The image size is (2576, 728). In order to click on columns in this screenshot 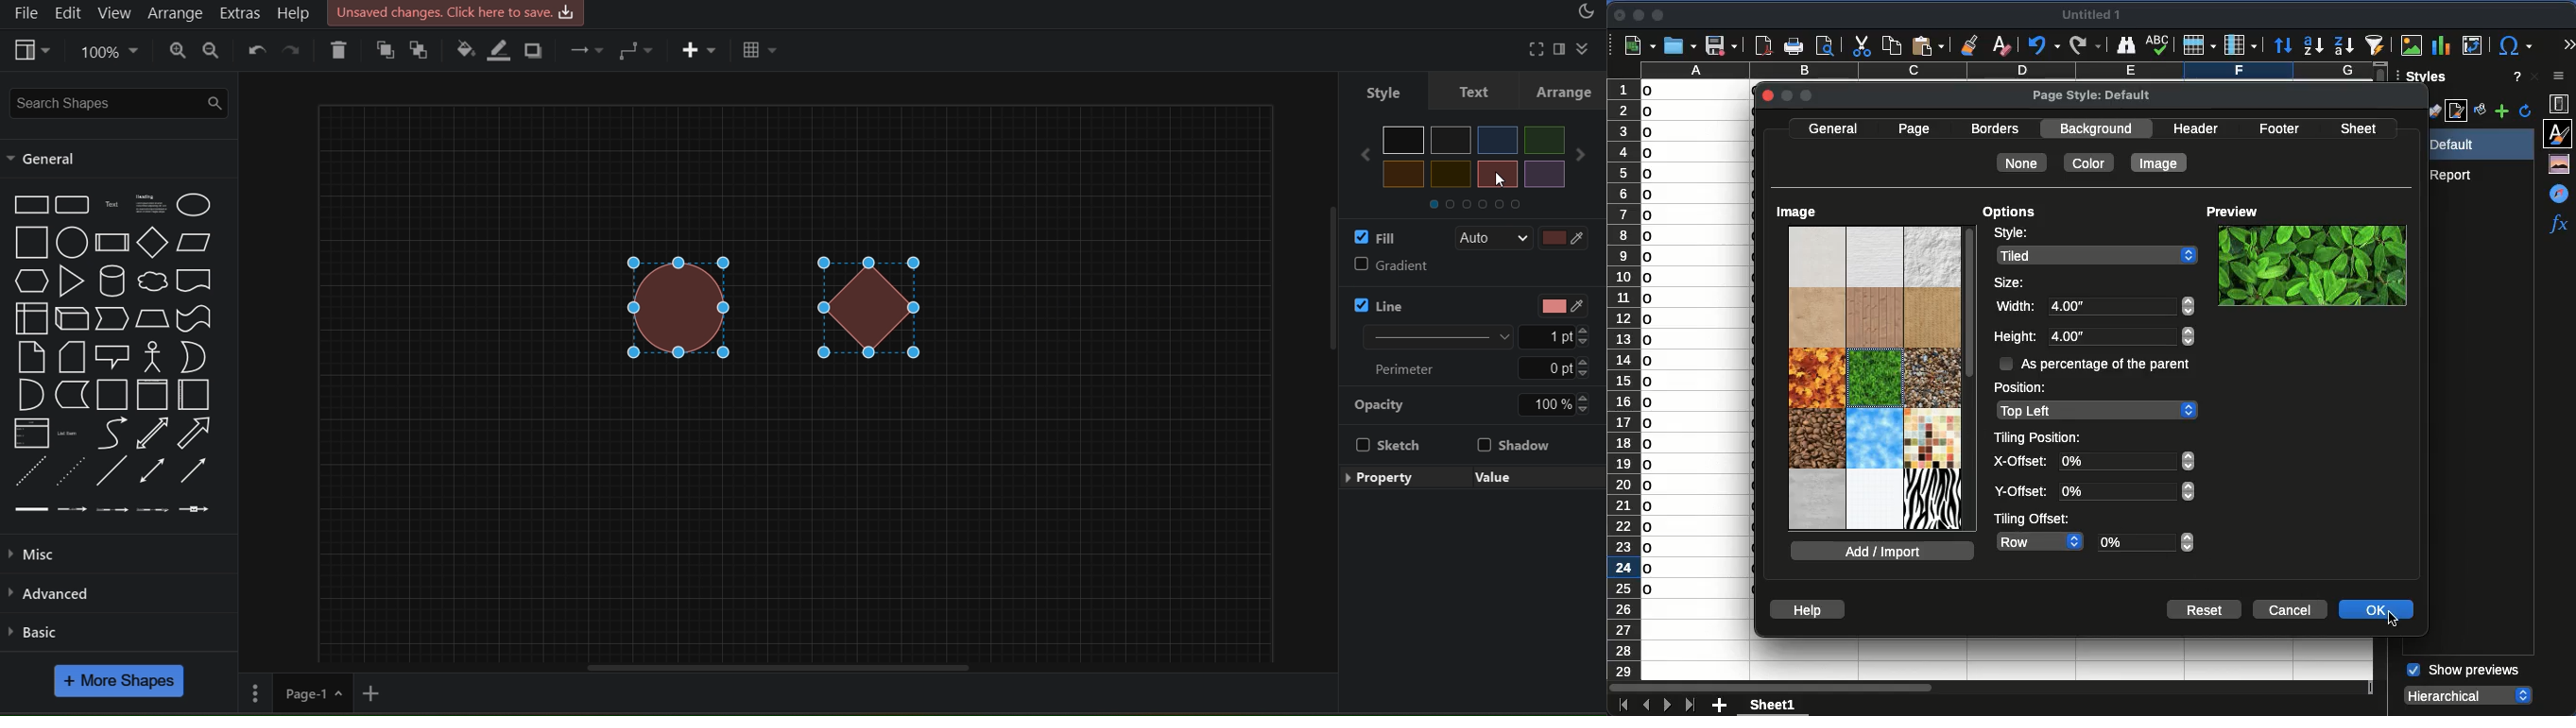, I will do `click(2002, 71)`.